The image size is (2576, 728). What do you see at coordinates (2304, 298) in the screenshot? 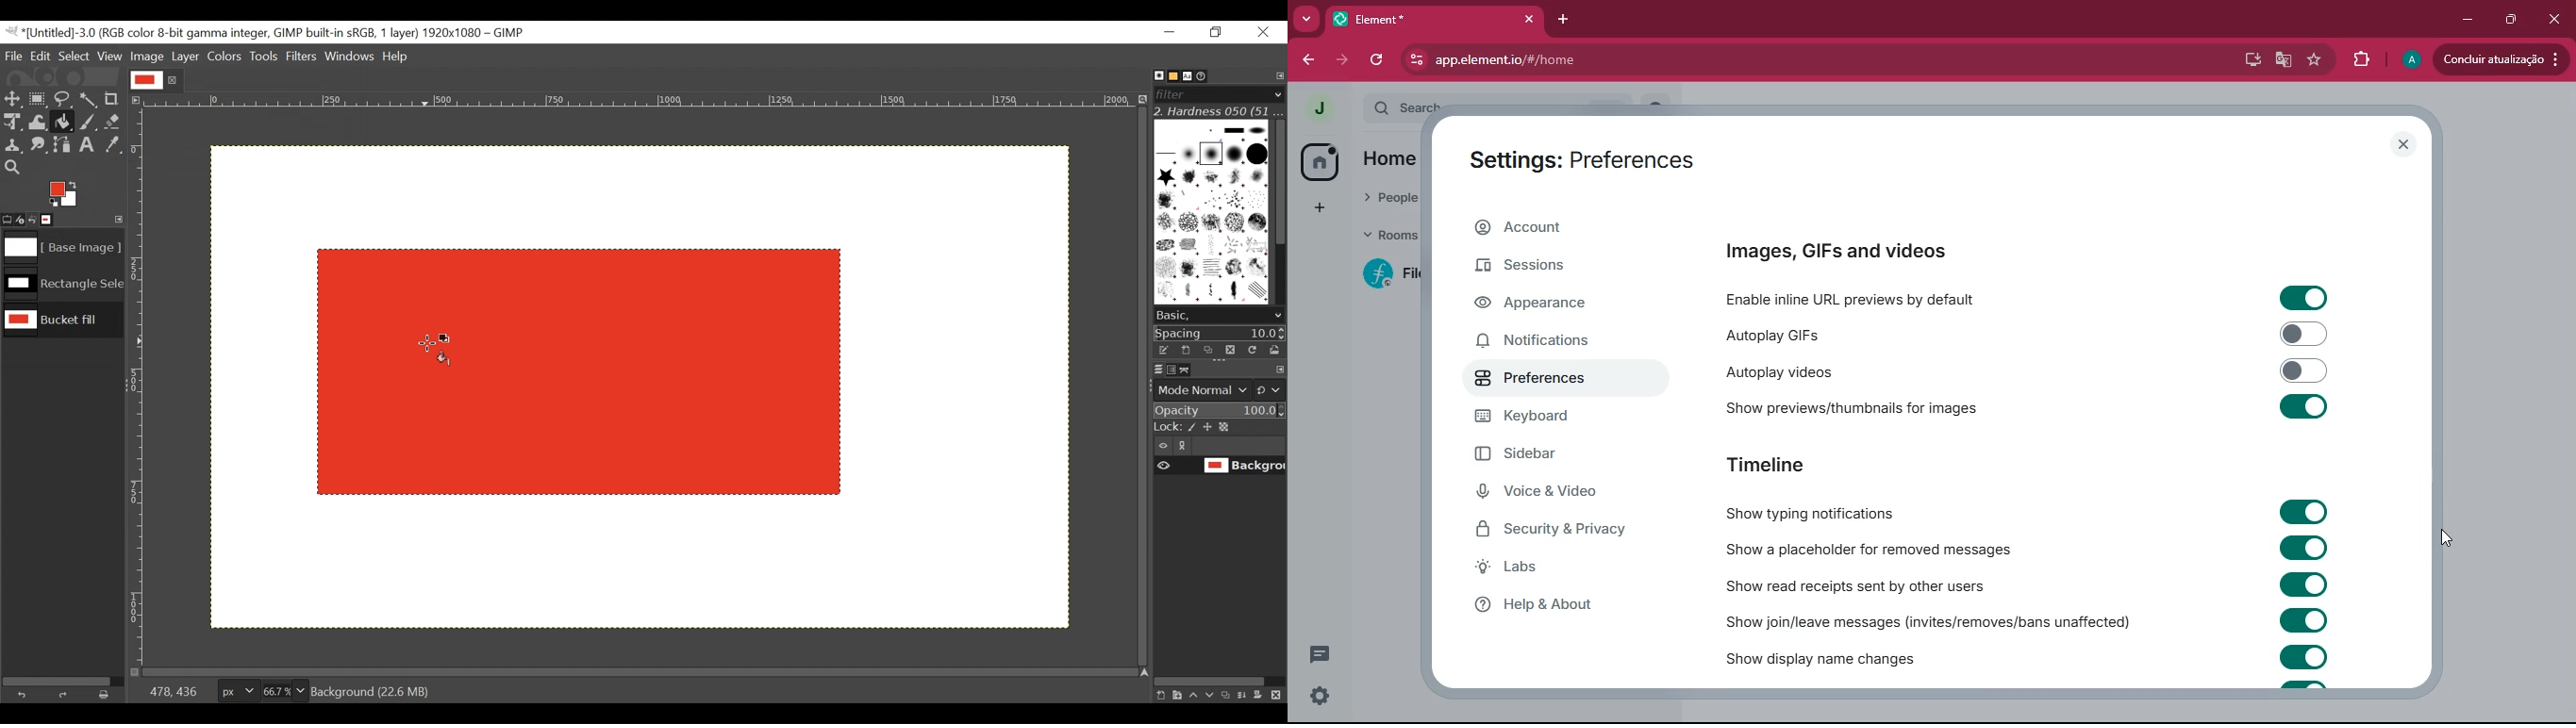
I see `toggle on/off` at bounding box center [2304, 298].